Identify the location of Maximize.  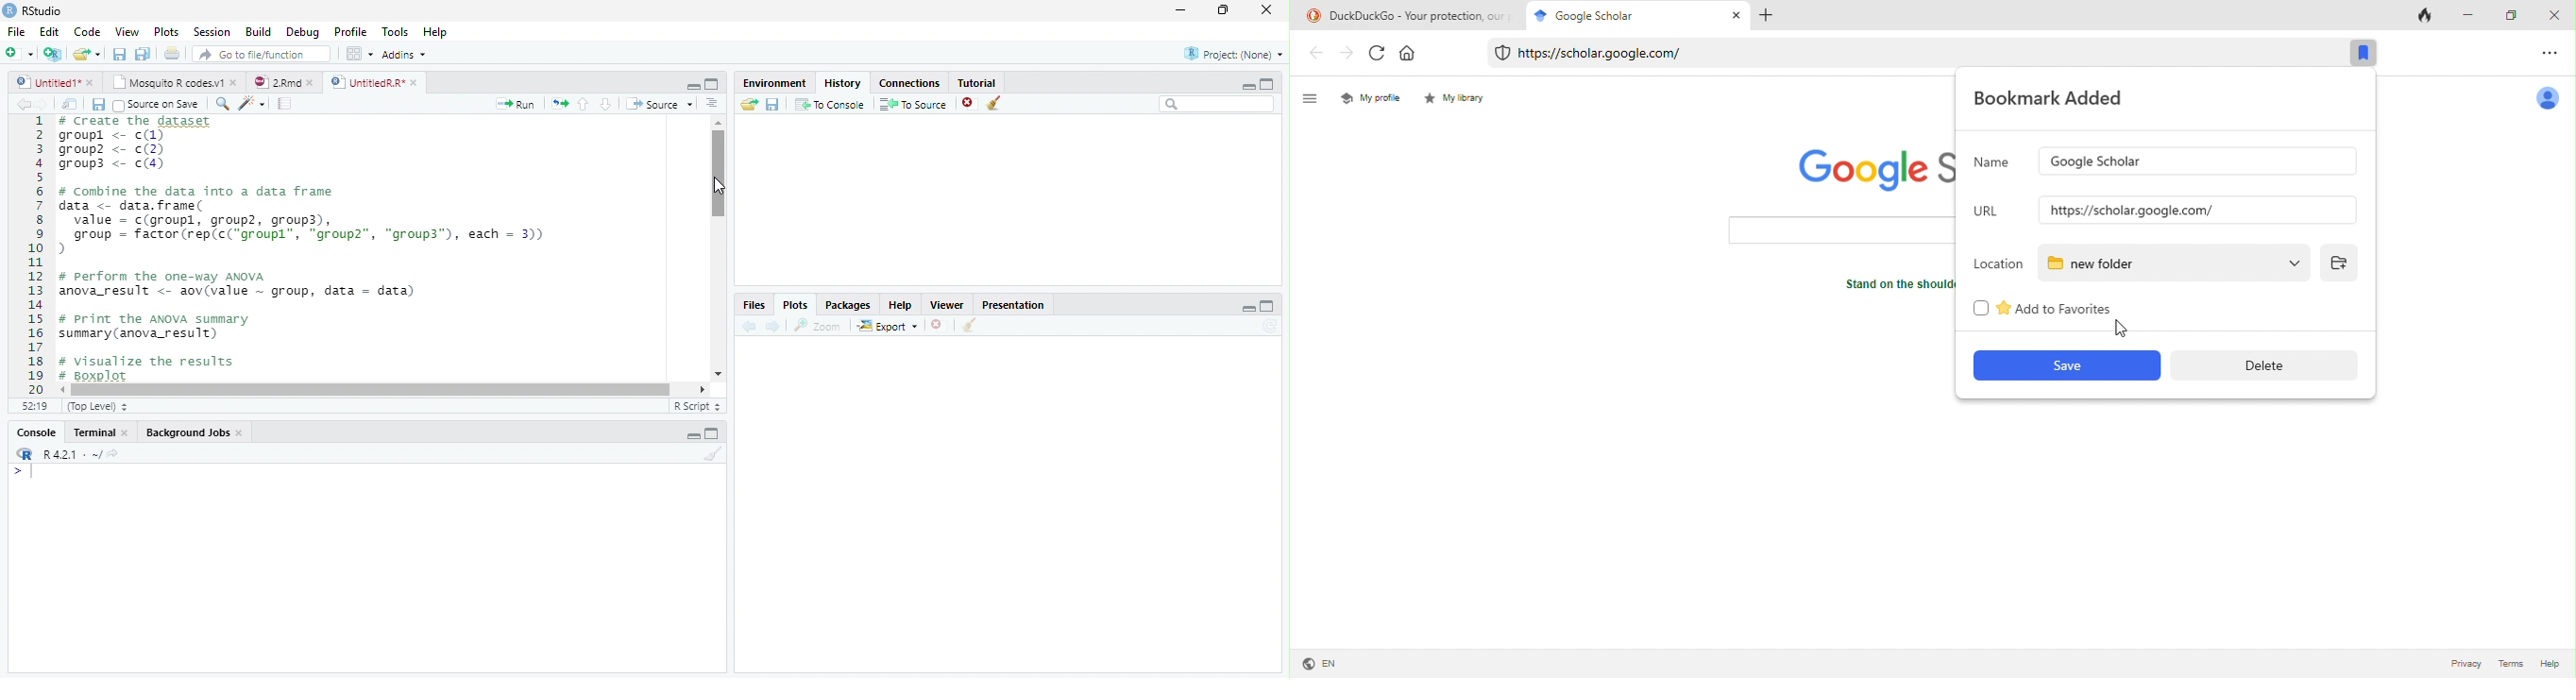
(1225, 10).